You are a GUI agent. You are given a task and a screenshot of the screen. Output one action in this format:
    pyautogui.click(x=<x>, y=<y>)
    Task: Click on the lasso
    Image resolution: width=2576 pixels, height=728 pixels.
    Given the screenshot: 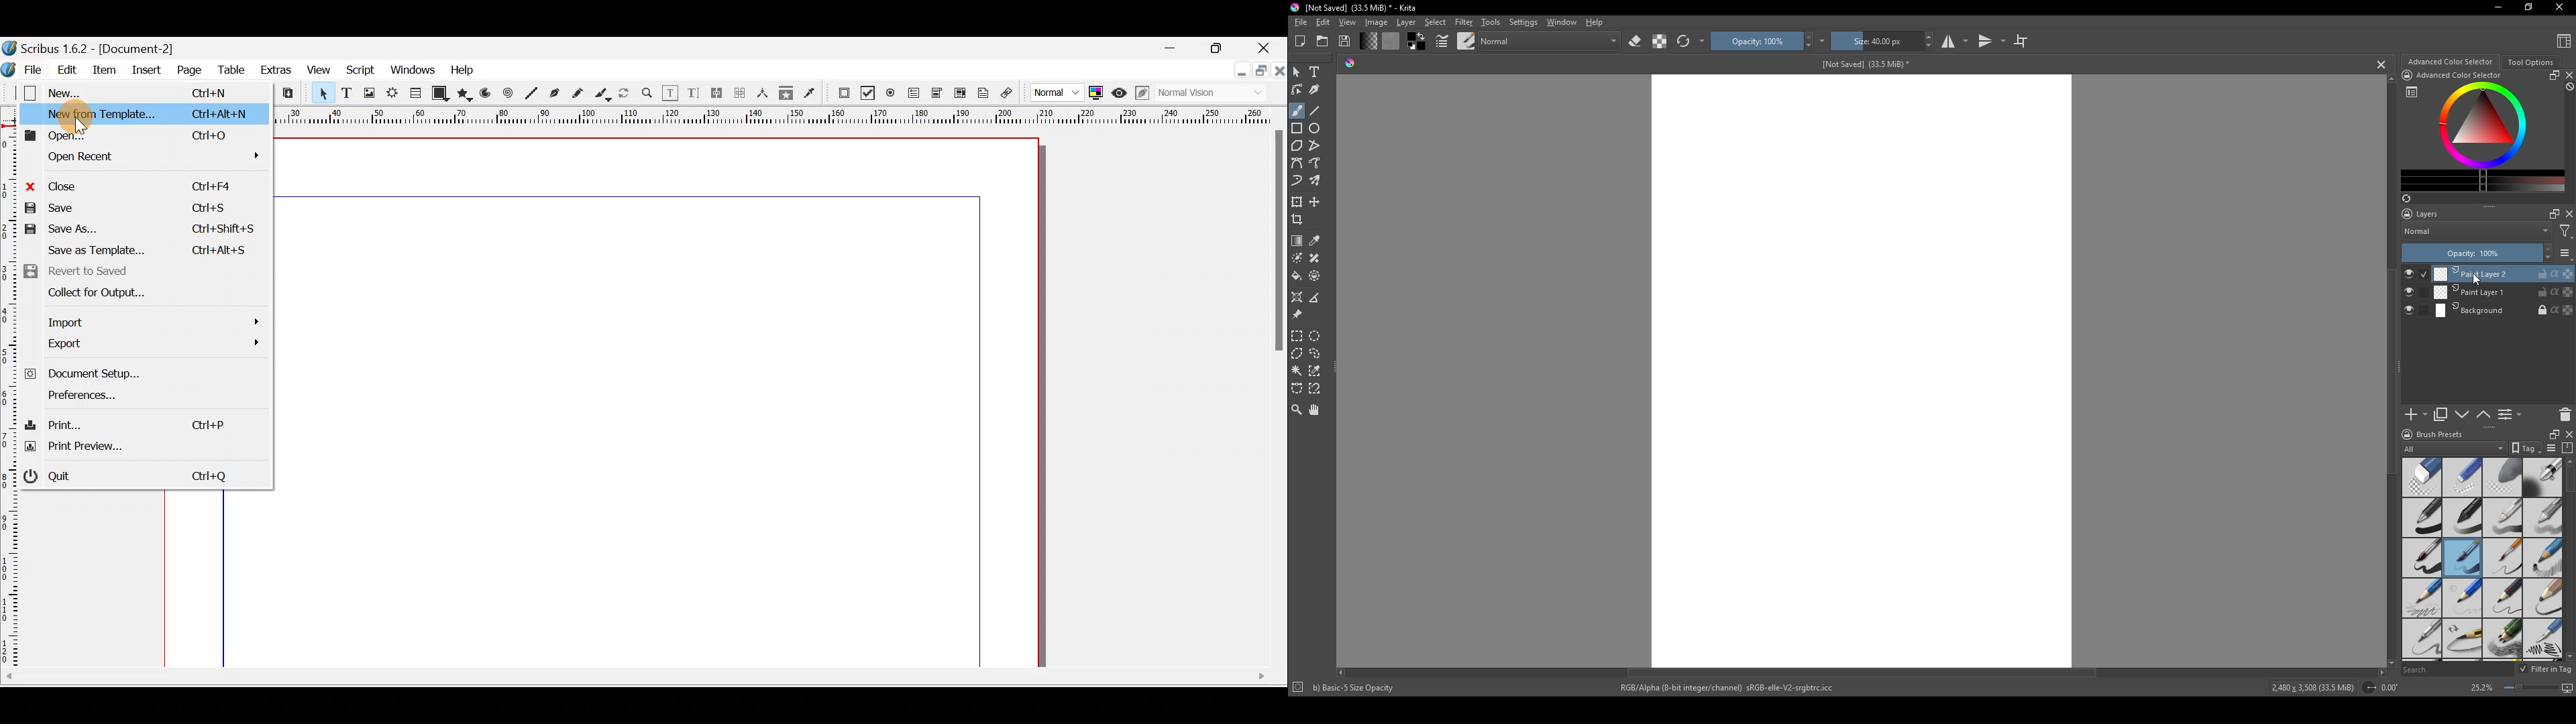 What is the action you would take?
    pyautogui.click(x=1316, y=353)
    